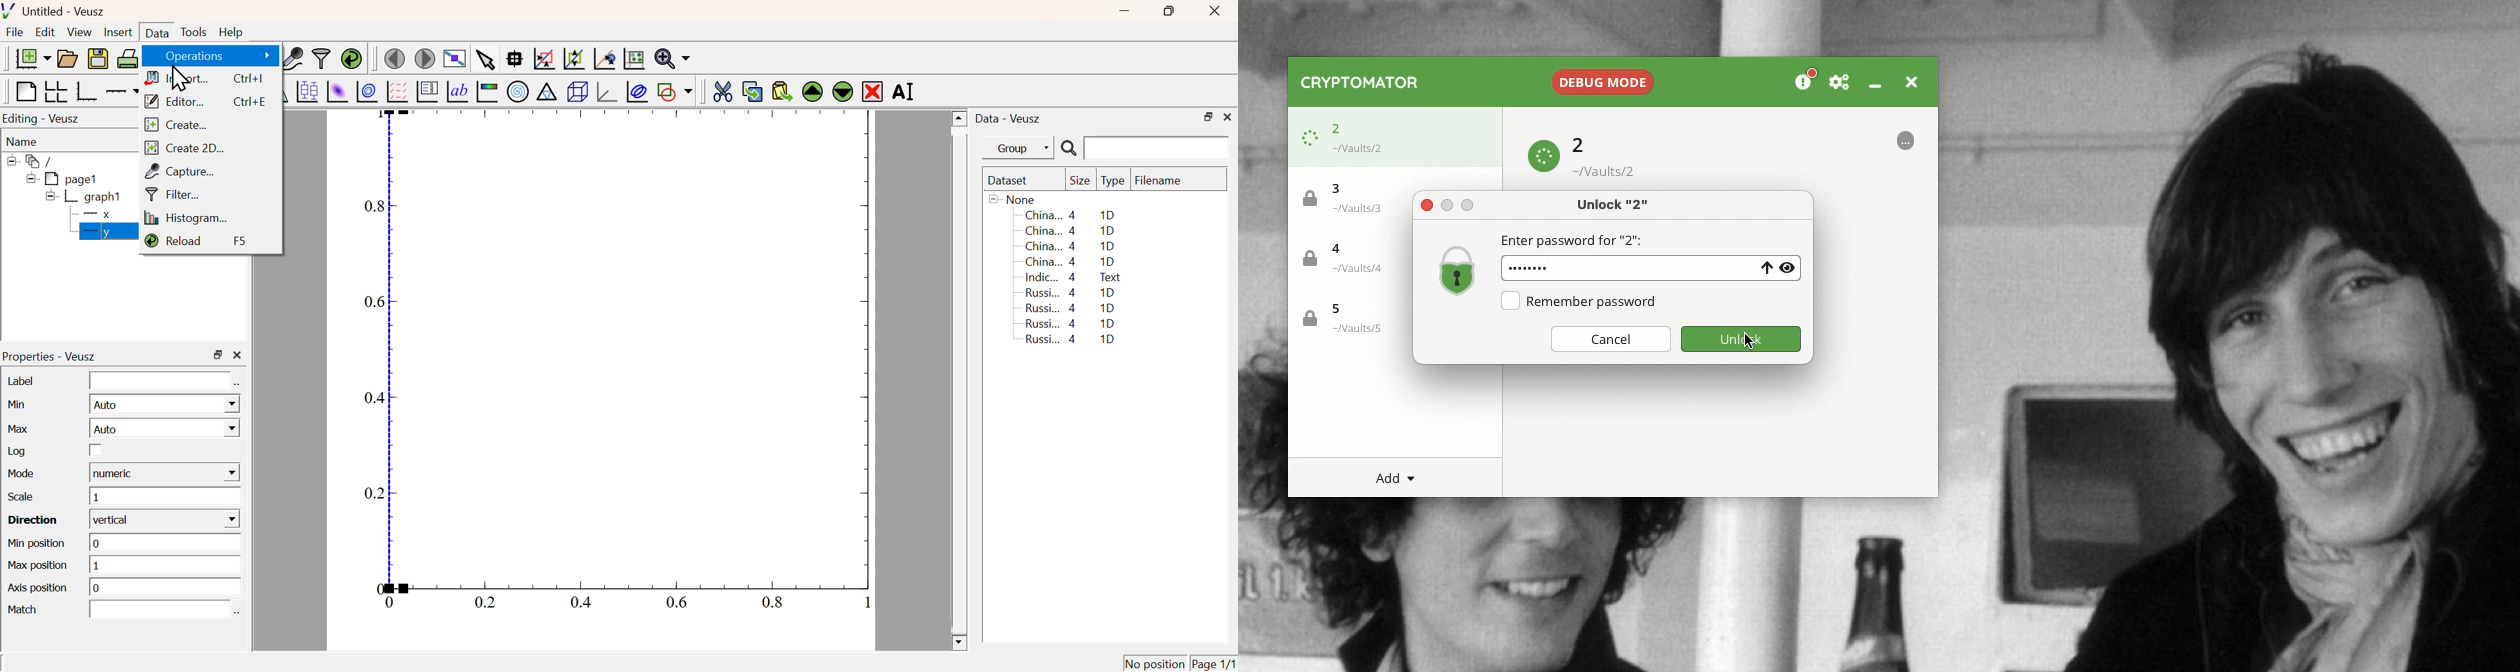  Describe the element at coordinates (752, 92) in the screenshot. I see `Copy` at that location.